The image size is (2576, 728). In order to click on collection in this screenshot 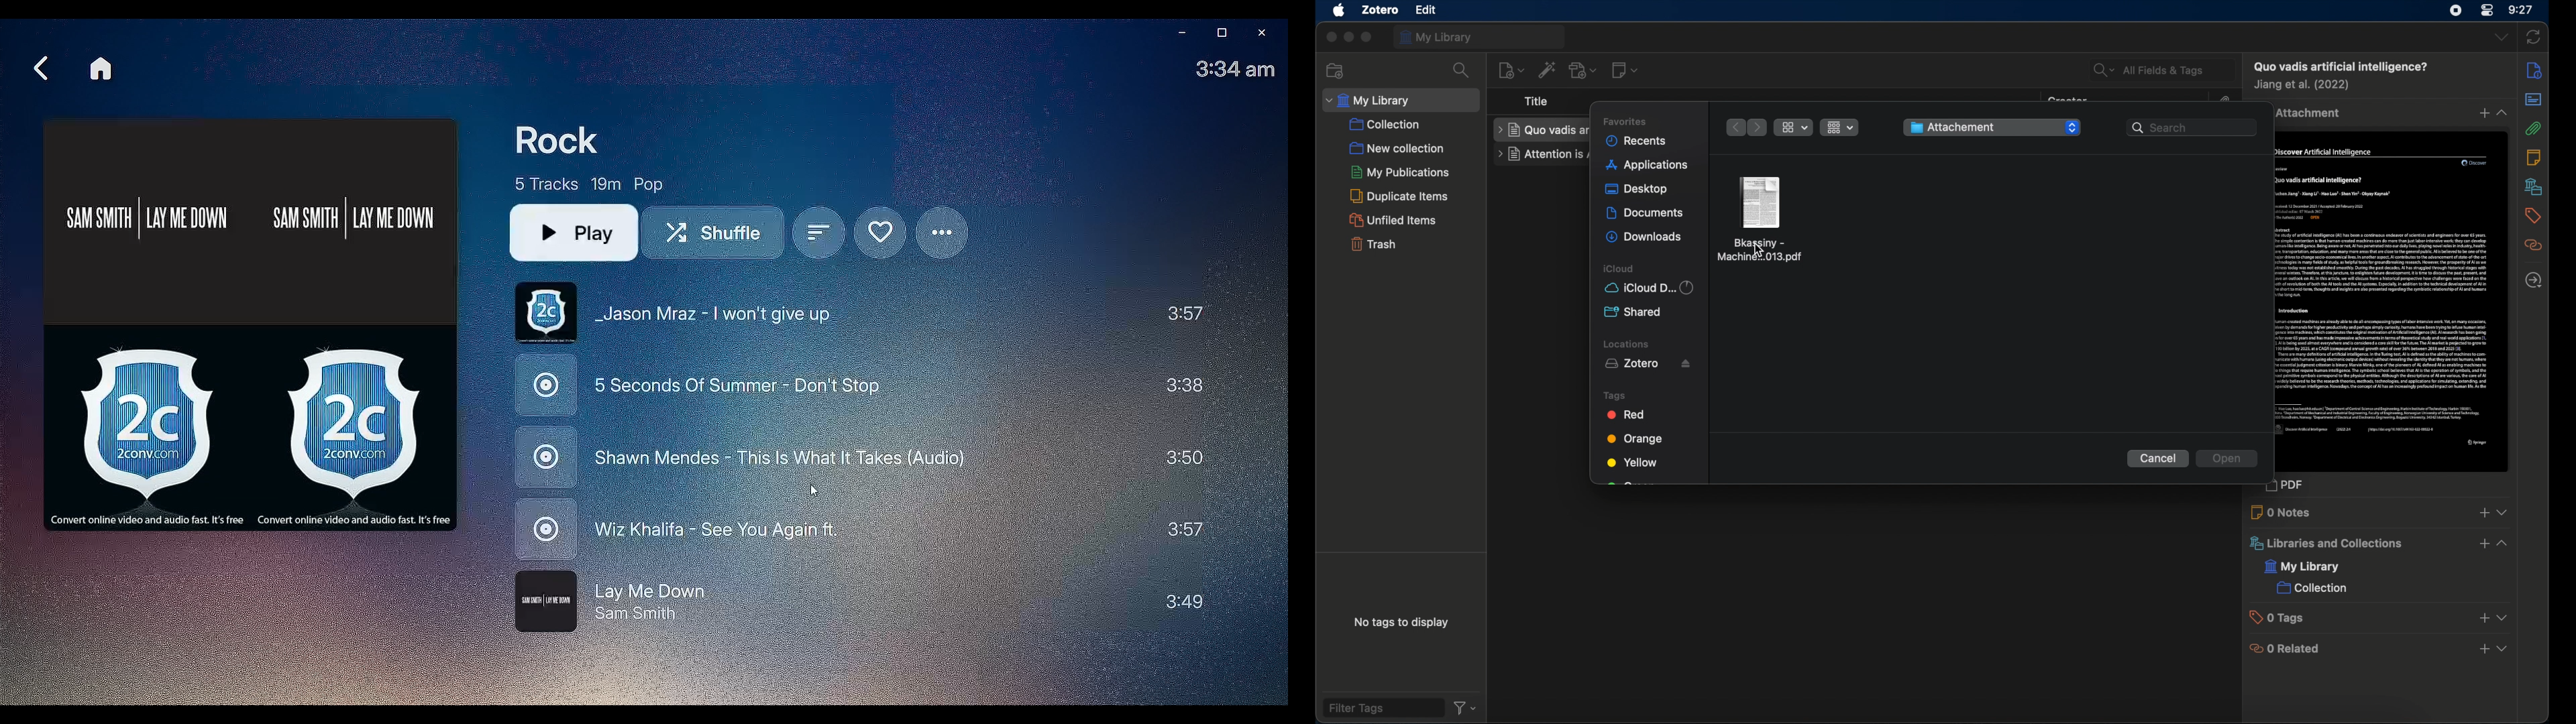, I will do `click(2311, 589)`.